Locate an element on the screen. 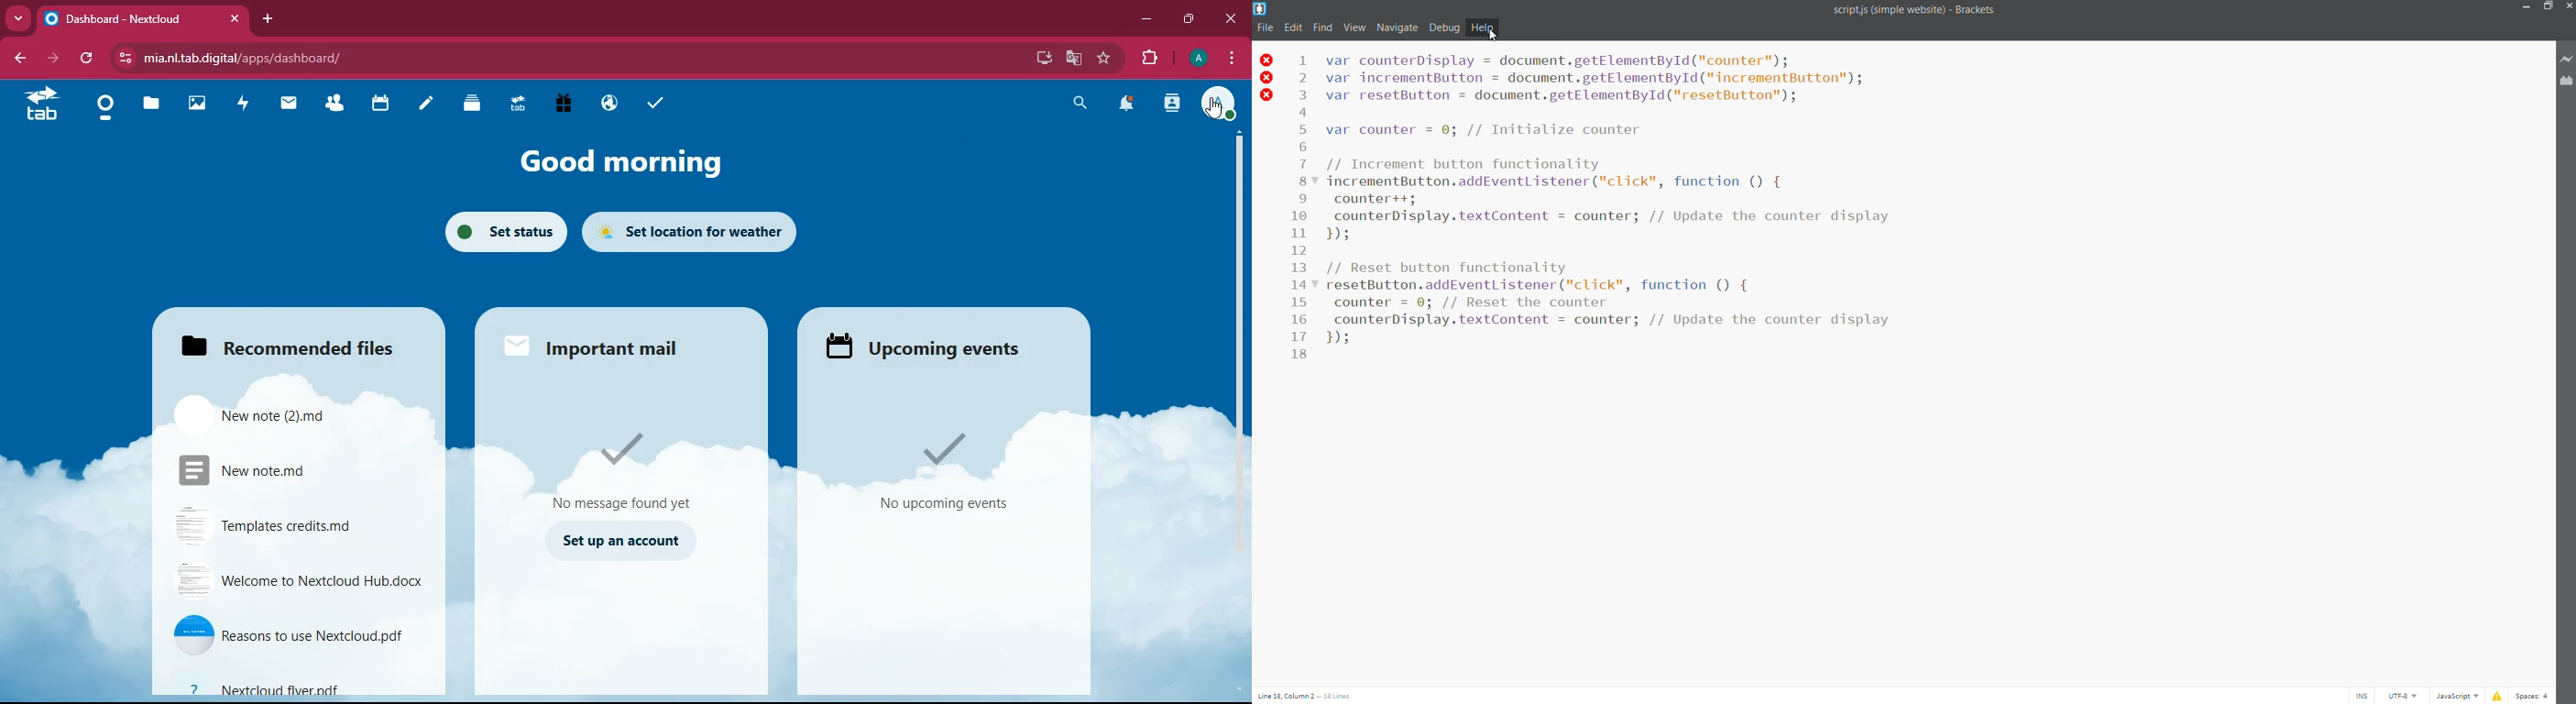  javascript is located at coordinates (2459, 696).